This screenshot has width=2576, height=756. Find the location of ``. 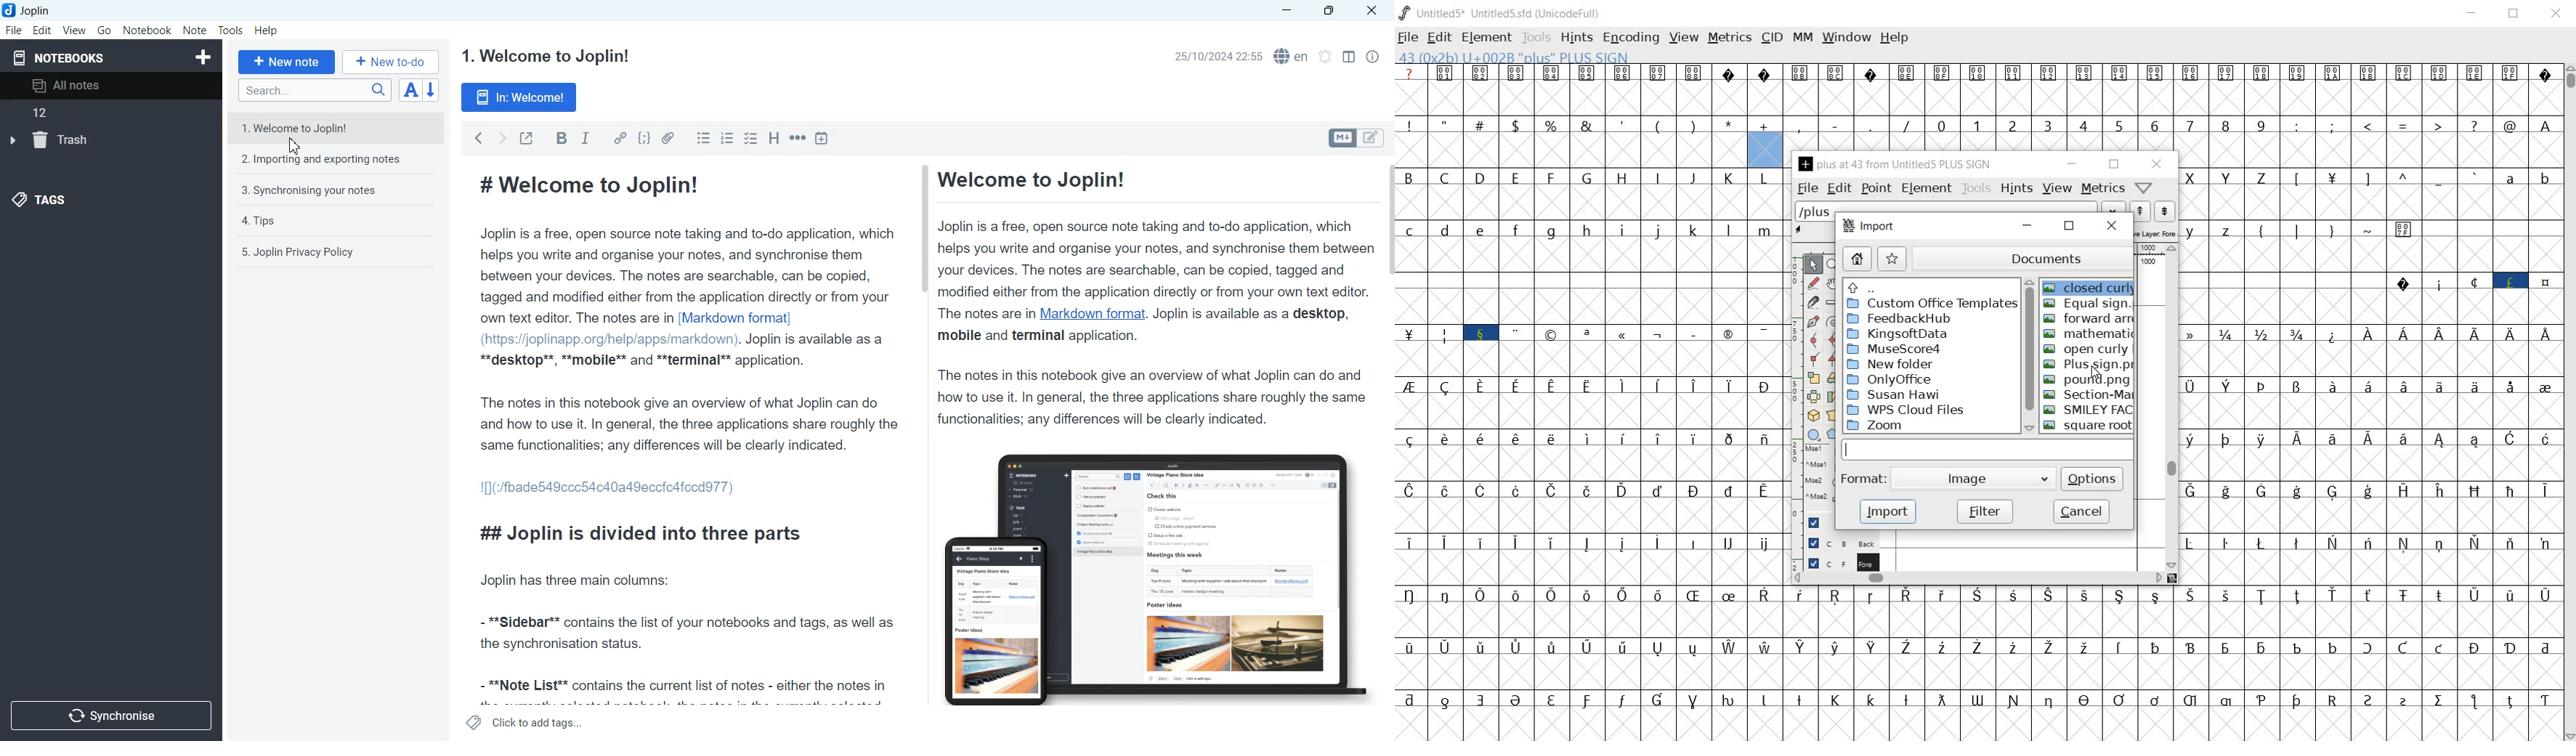

 is located at coordinates (2262, 612).